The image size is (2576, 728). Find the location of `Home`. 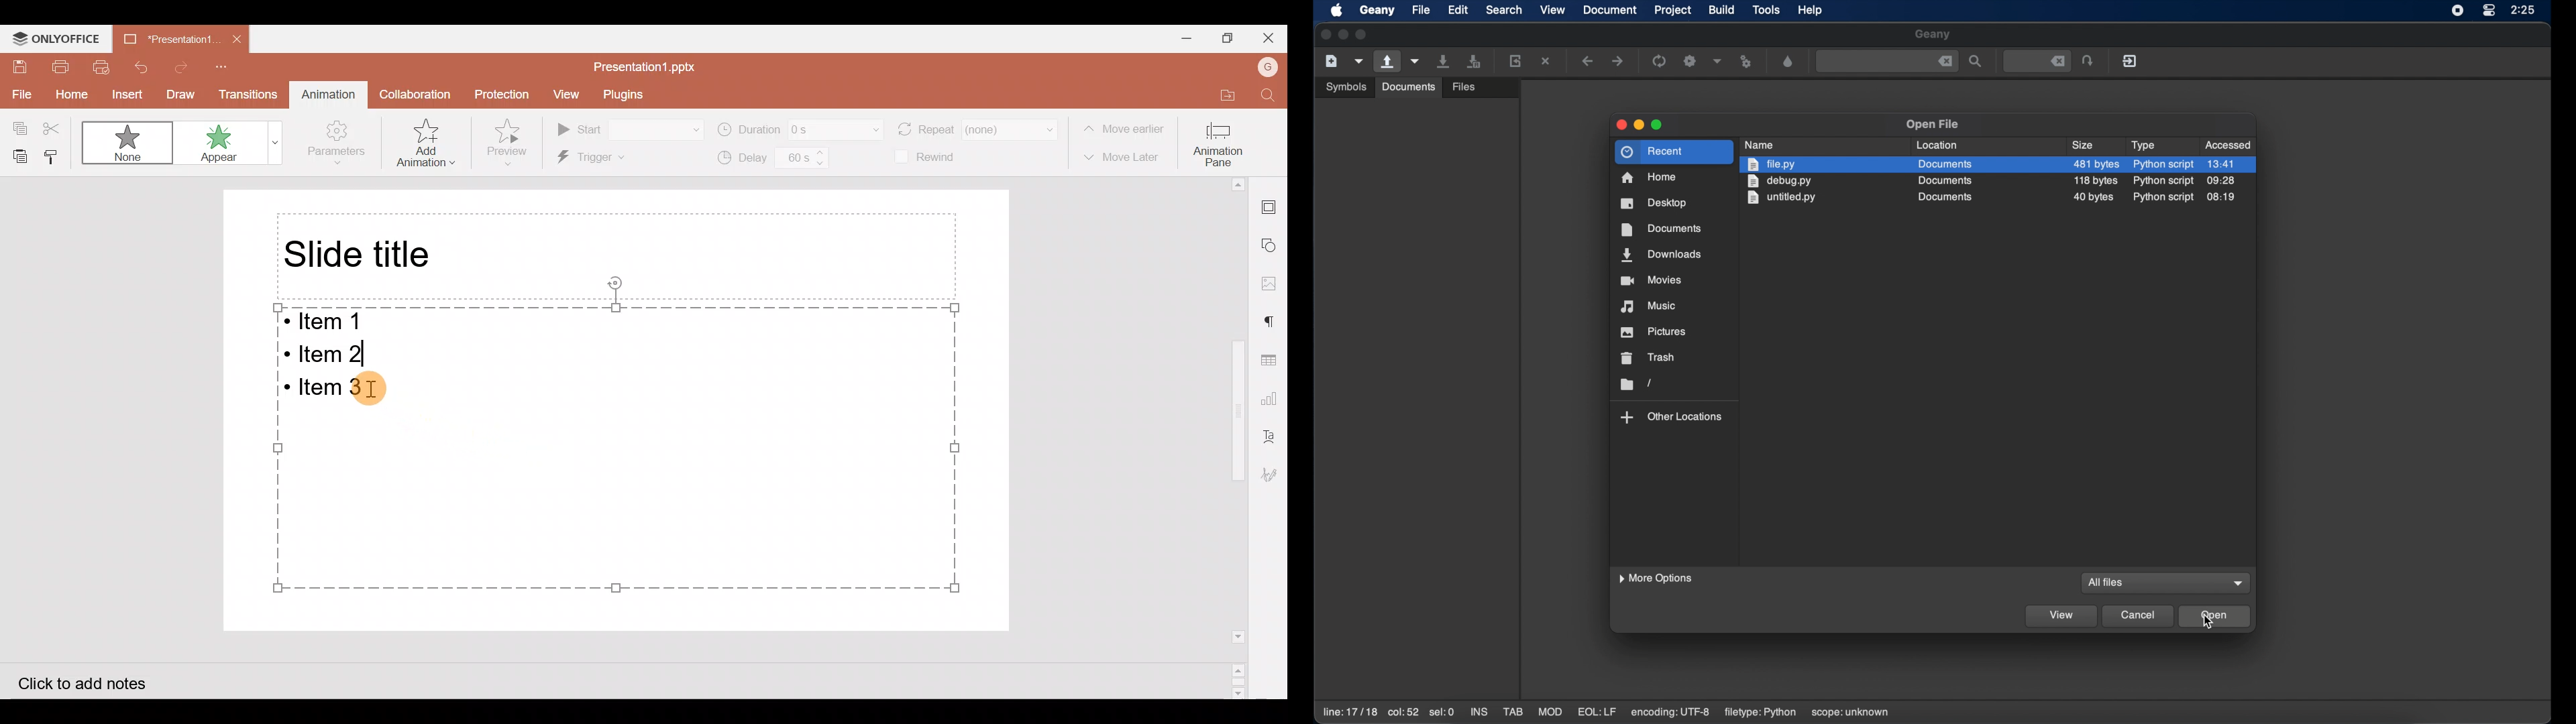

Home is located at coordinates (64, 92).